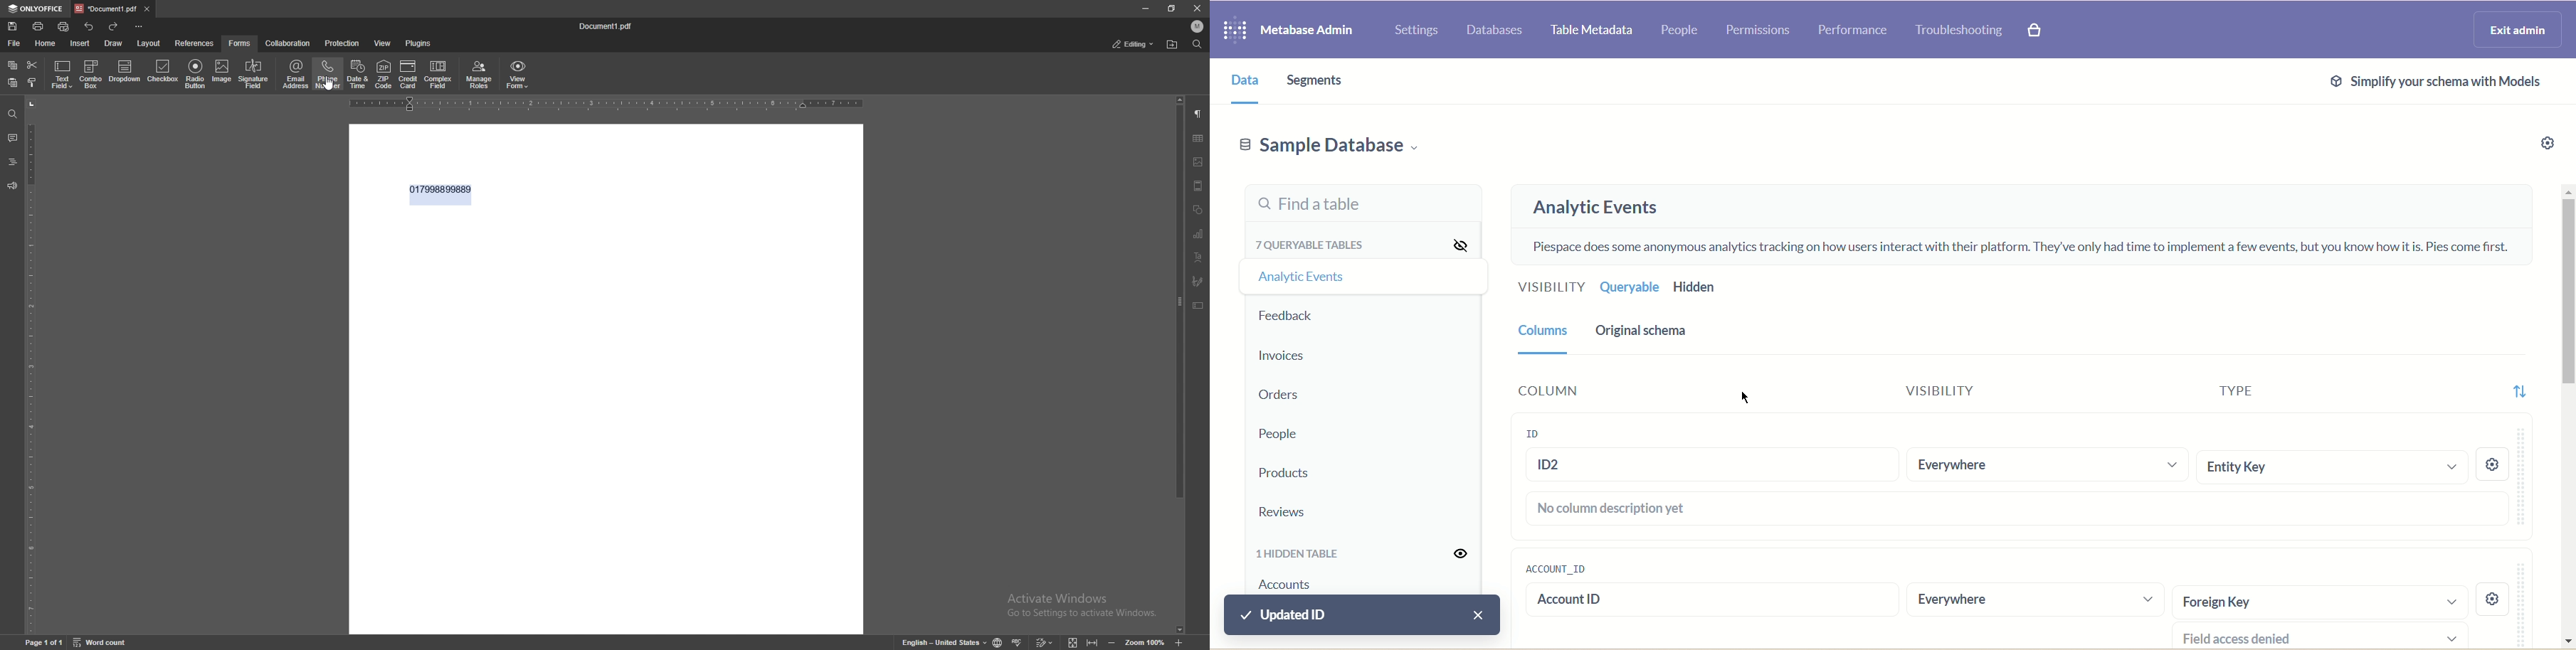  I want to click on manage roles, so click(480, 76).